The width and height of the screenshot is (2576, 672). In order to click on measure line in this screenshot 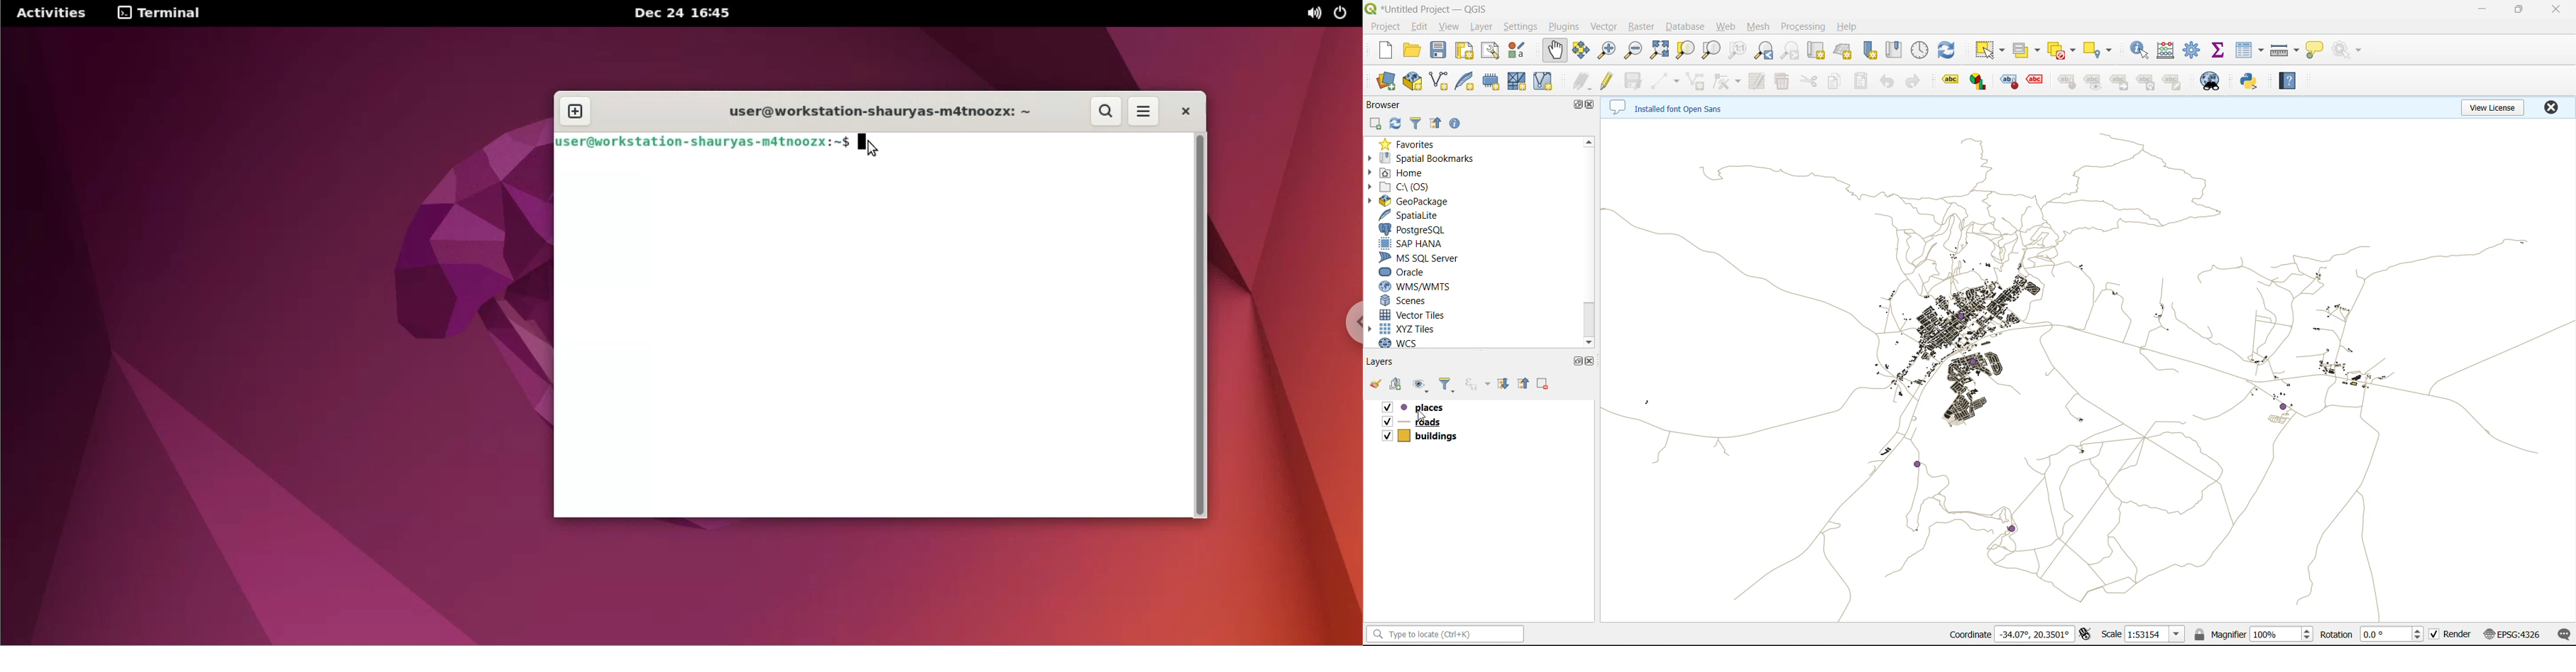, I will do `click(2286, 52)`.